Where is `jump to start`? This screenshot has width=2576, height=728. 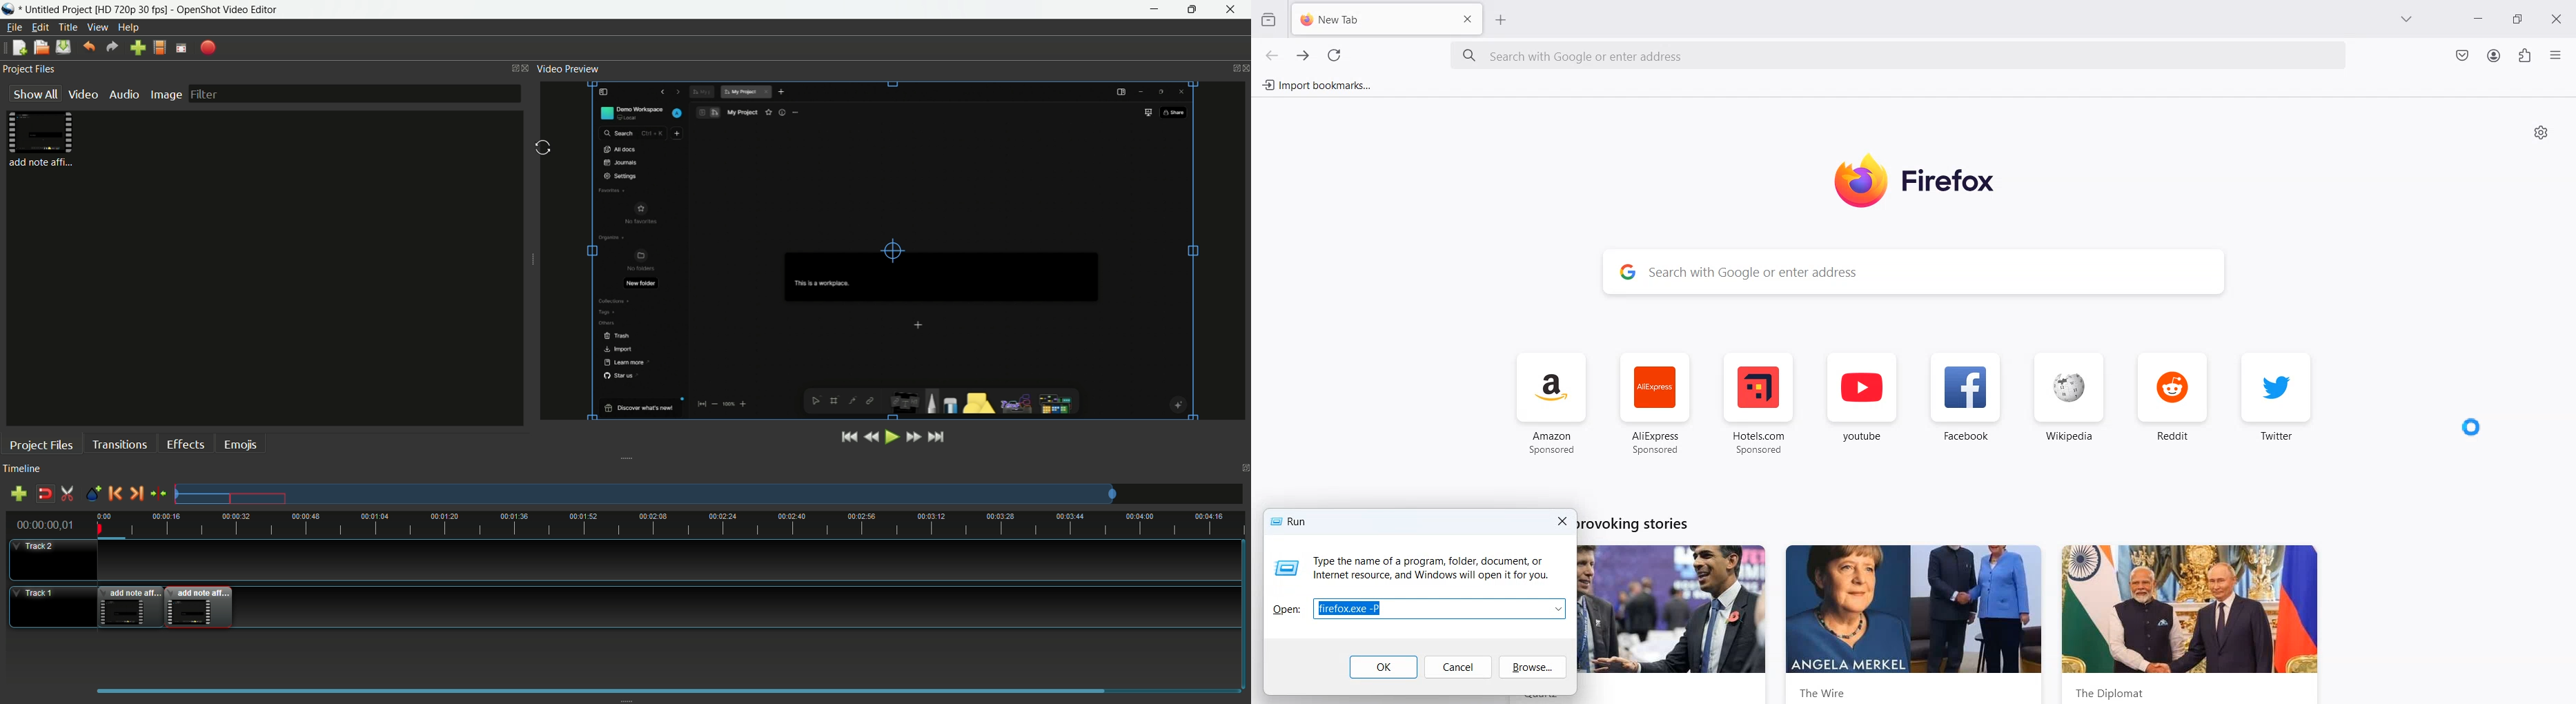
jump to start is located at coordinates (848, 438).